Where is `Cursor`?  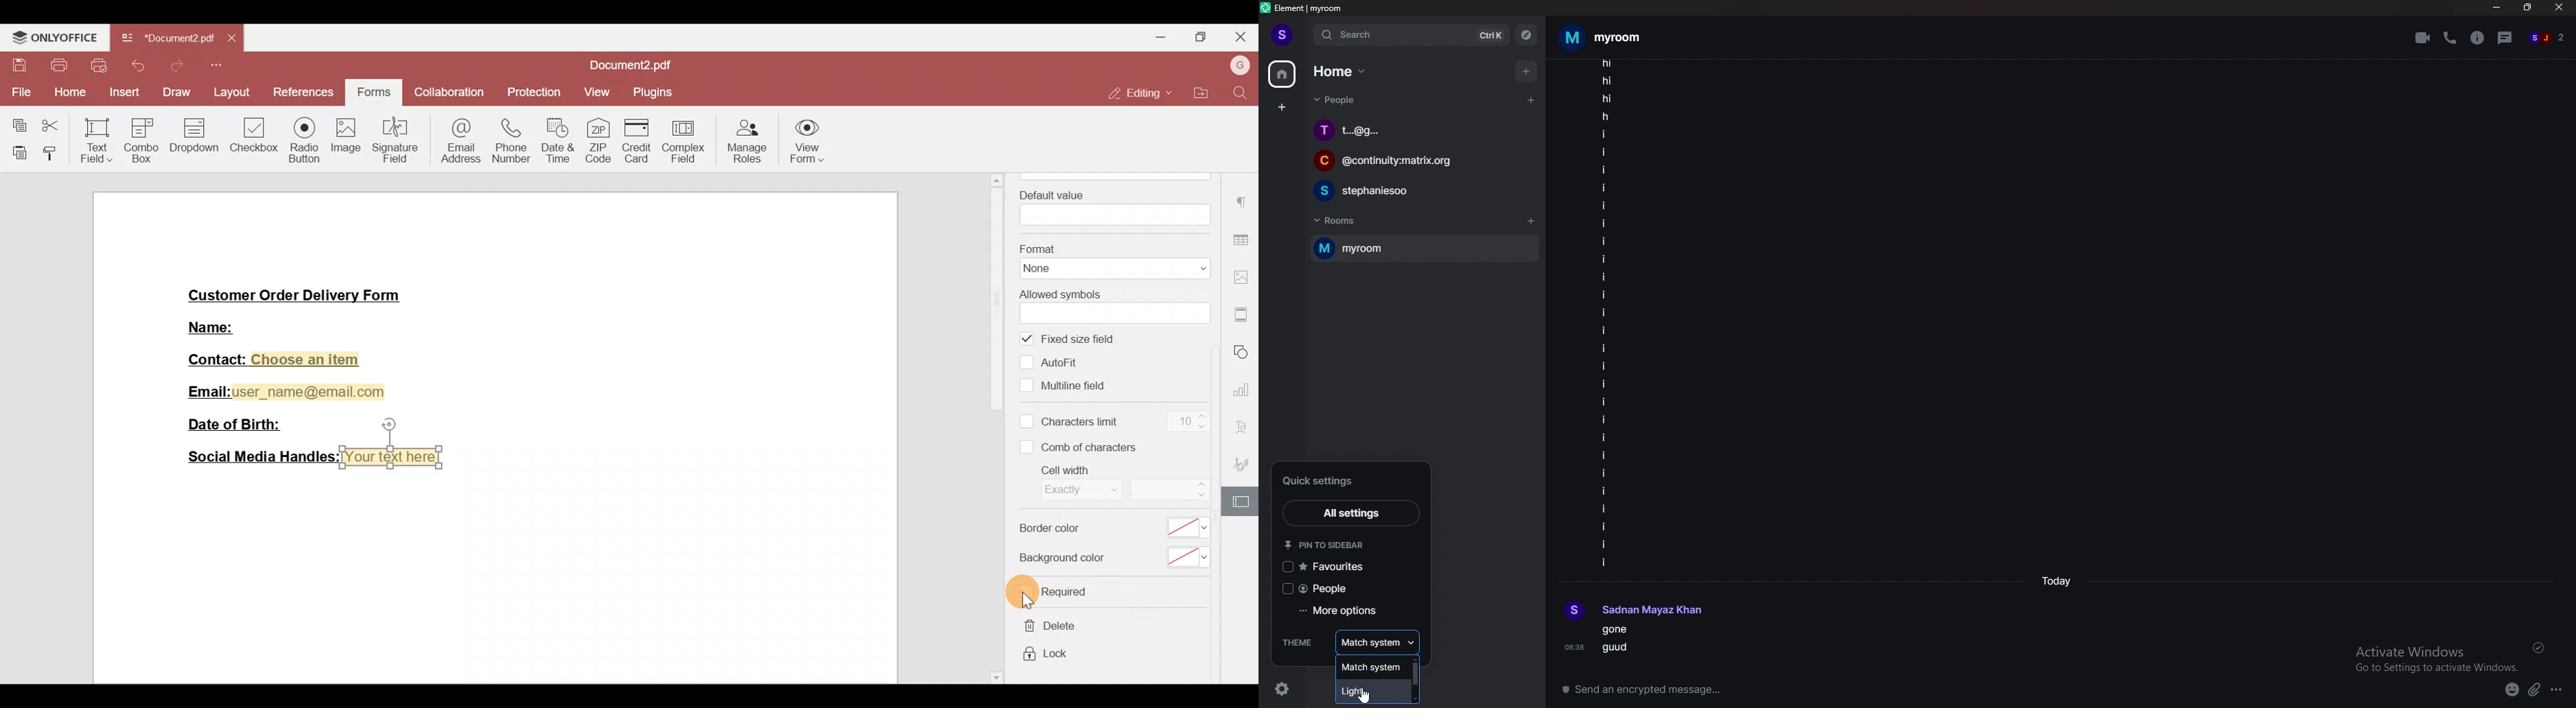
Cursor is located at coordinates (1033, 593).